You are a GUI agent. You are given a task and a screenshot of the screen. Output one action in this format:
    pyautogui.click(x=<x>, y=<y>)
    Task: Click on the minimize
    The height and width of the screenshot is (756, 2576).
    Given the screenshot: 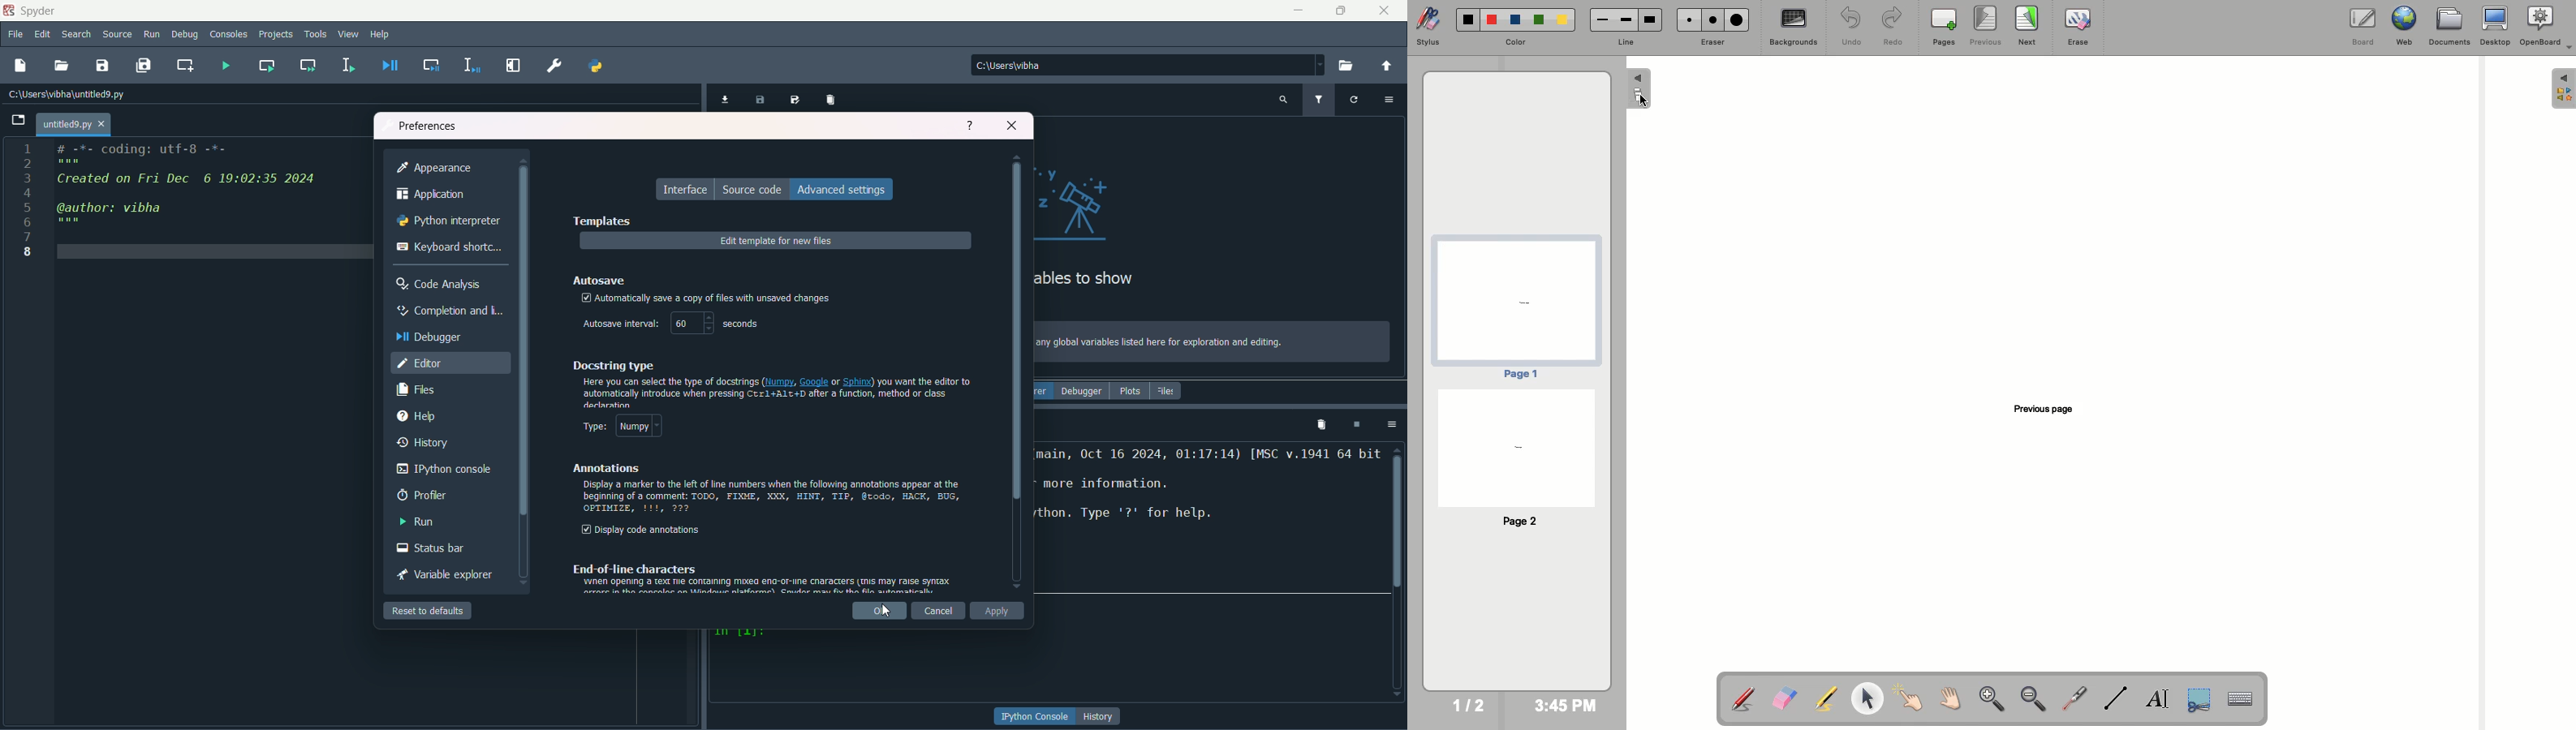 What is the action you would take?
    pyautogui.click(x=1299, y=10)
    